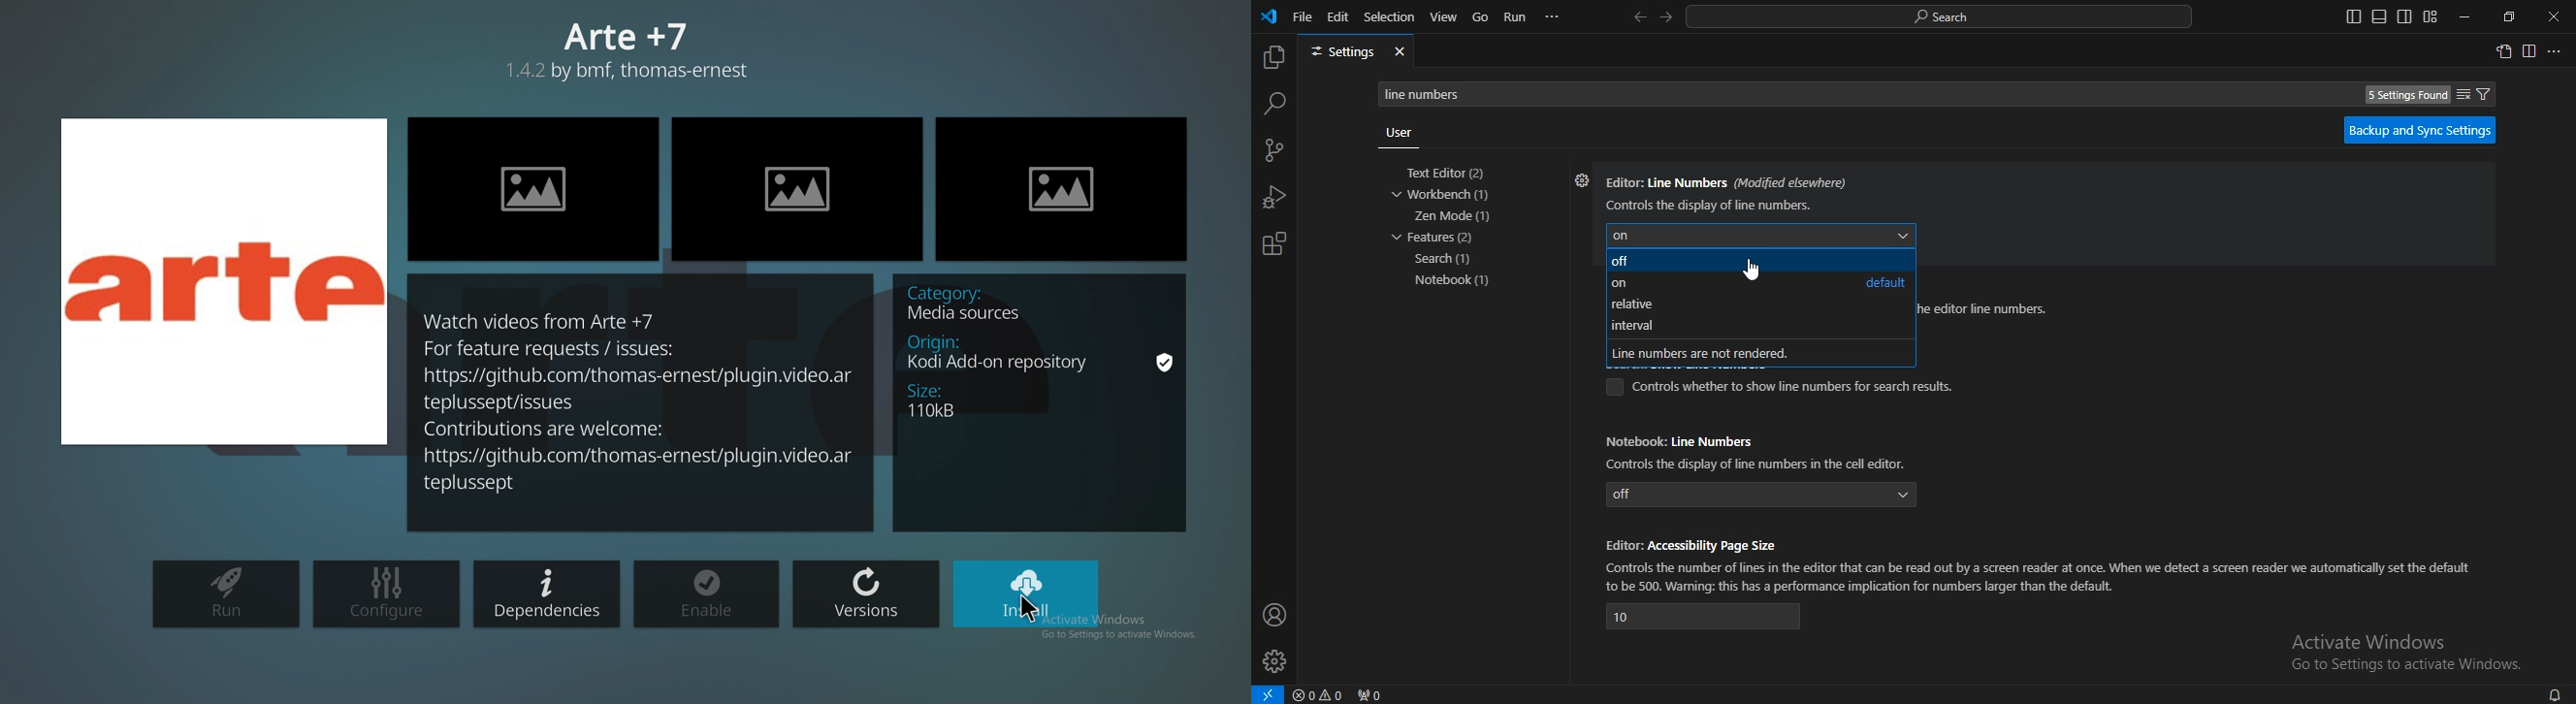 Image resolution: width=2576 pixels, height=728 pixels. I want to click on cursor, so click(1033, 609).